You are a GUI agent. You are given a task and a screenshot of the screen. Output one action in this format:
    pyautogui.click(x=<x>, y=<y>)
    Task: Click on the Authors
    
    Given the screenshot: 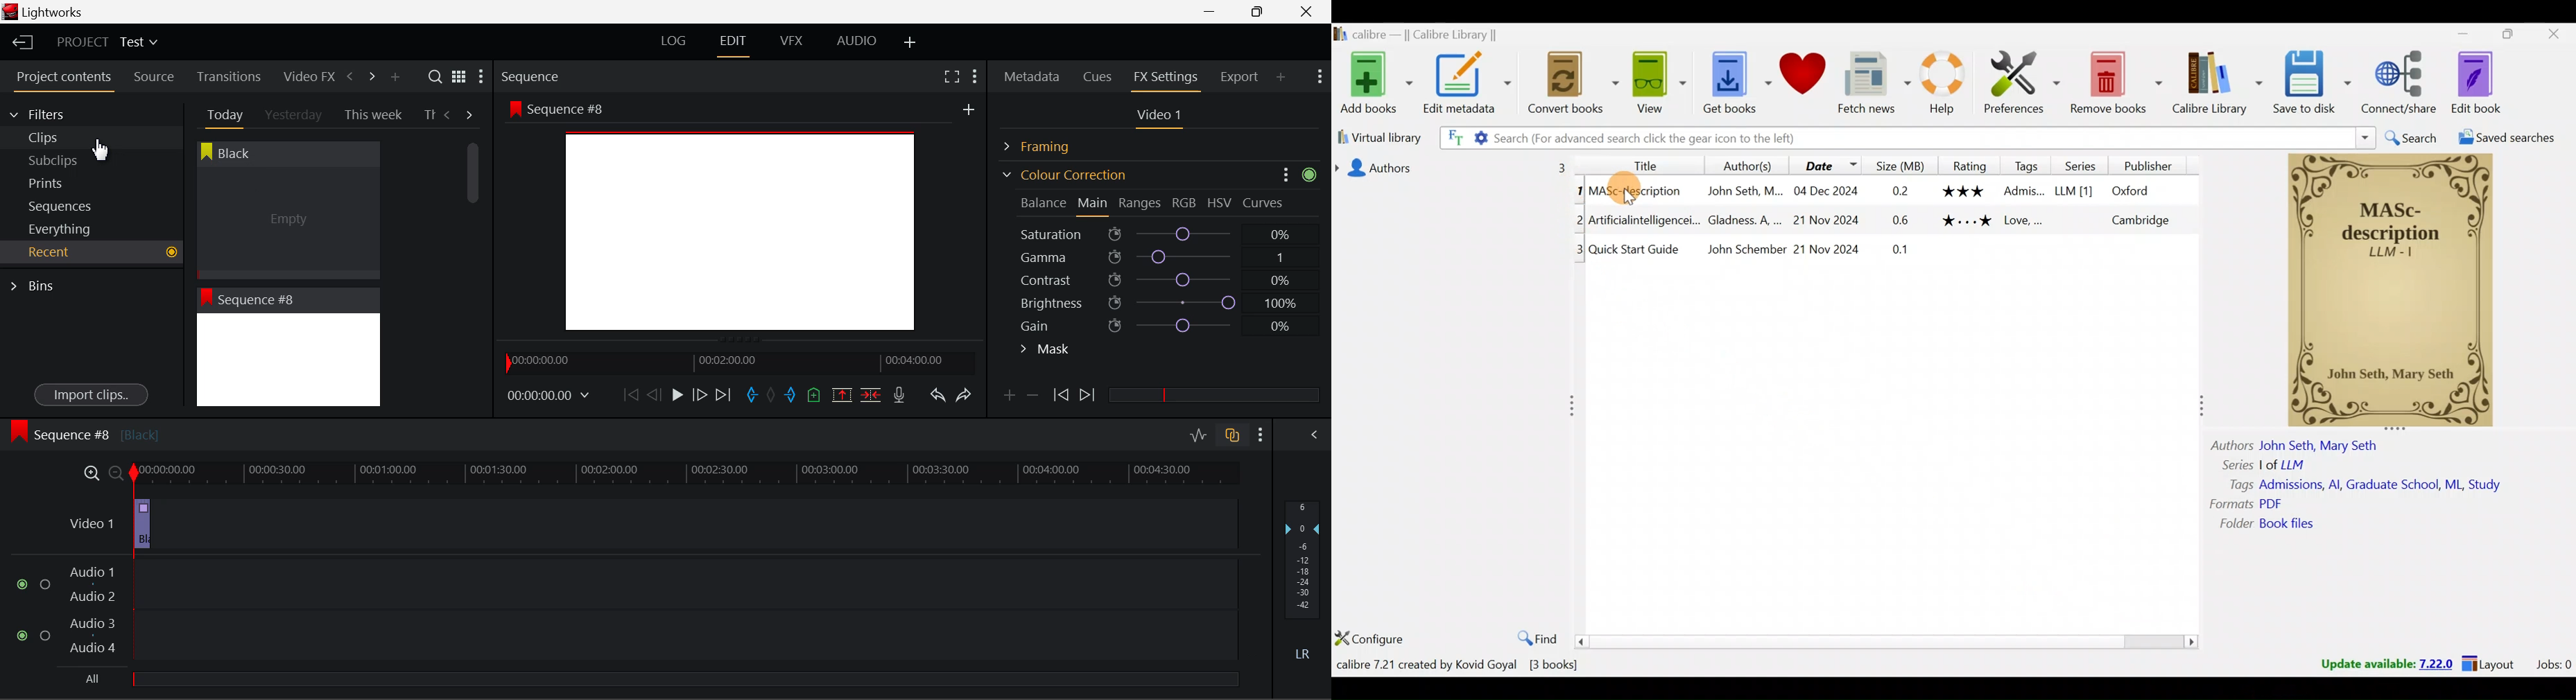 What is the action you would take?
    pyautogui.click(x=1453, y=169)
    